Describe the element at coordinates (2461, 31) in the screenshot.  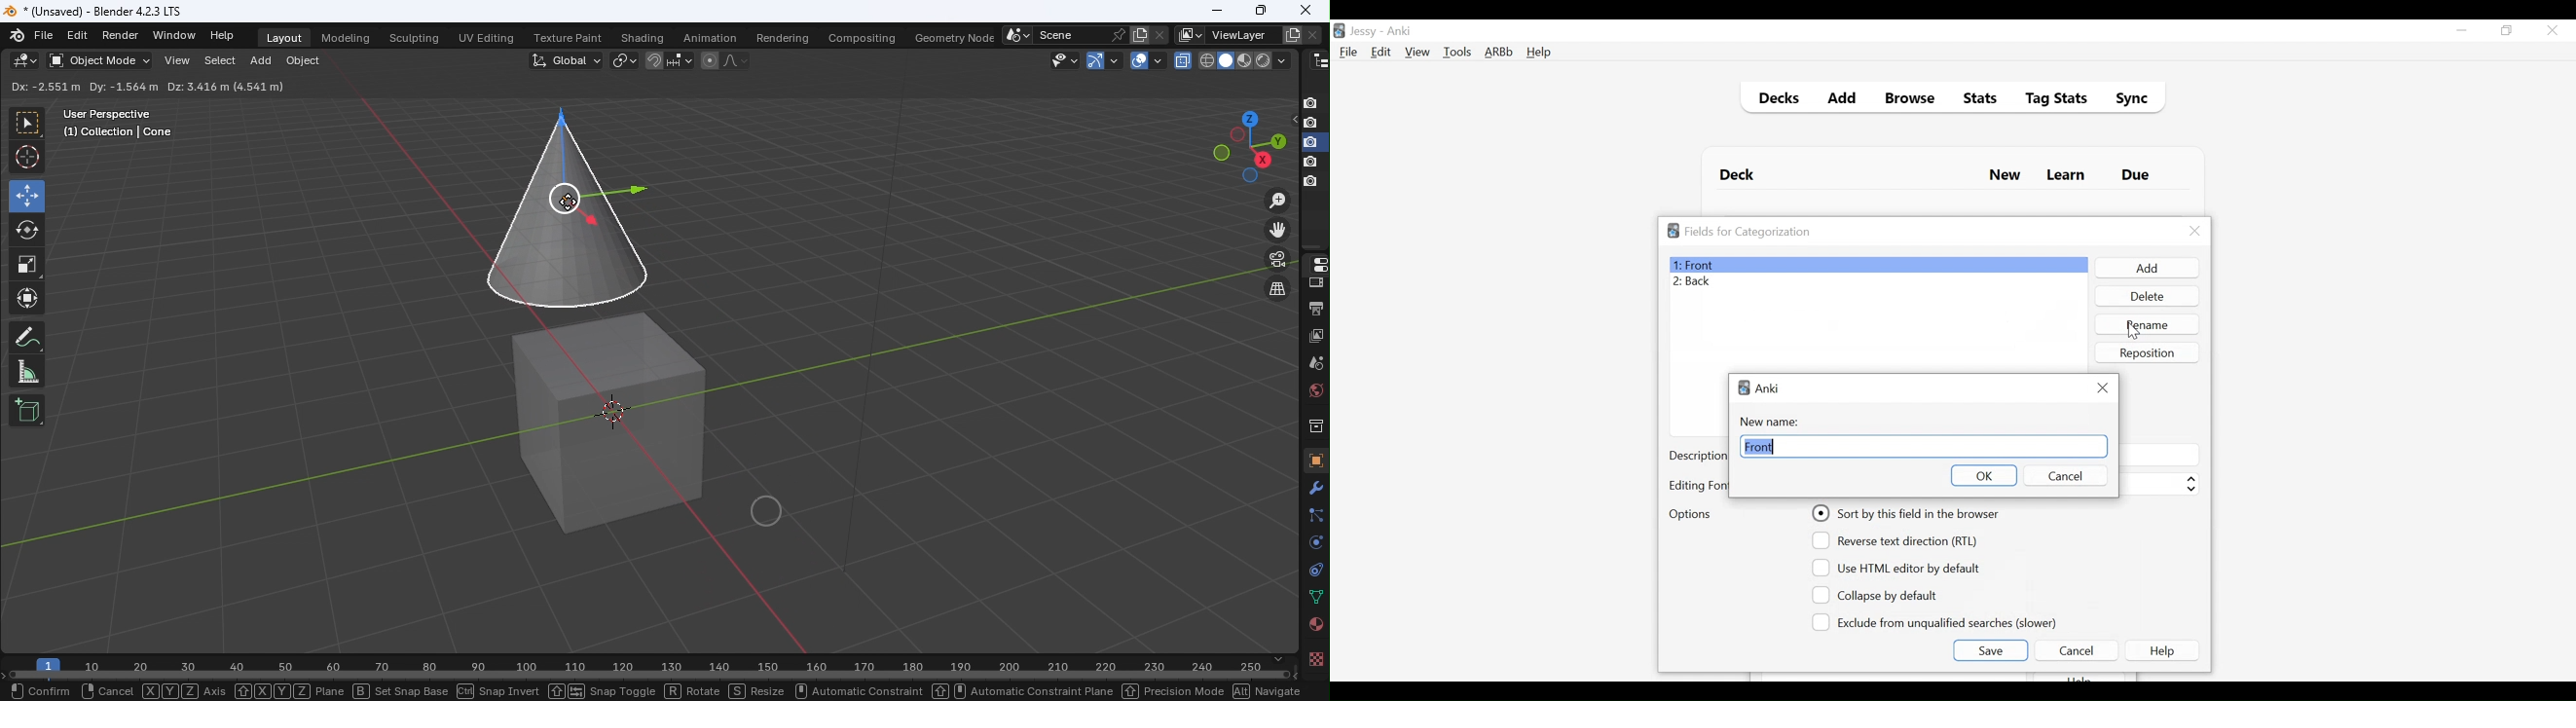
I see `minimize` at that location.